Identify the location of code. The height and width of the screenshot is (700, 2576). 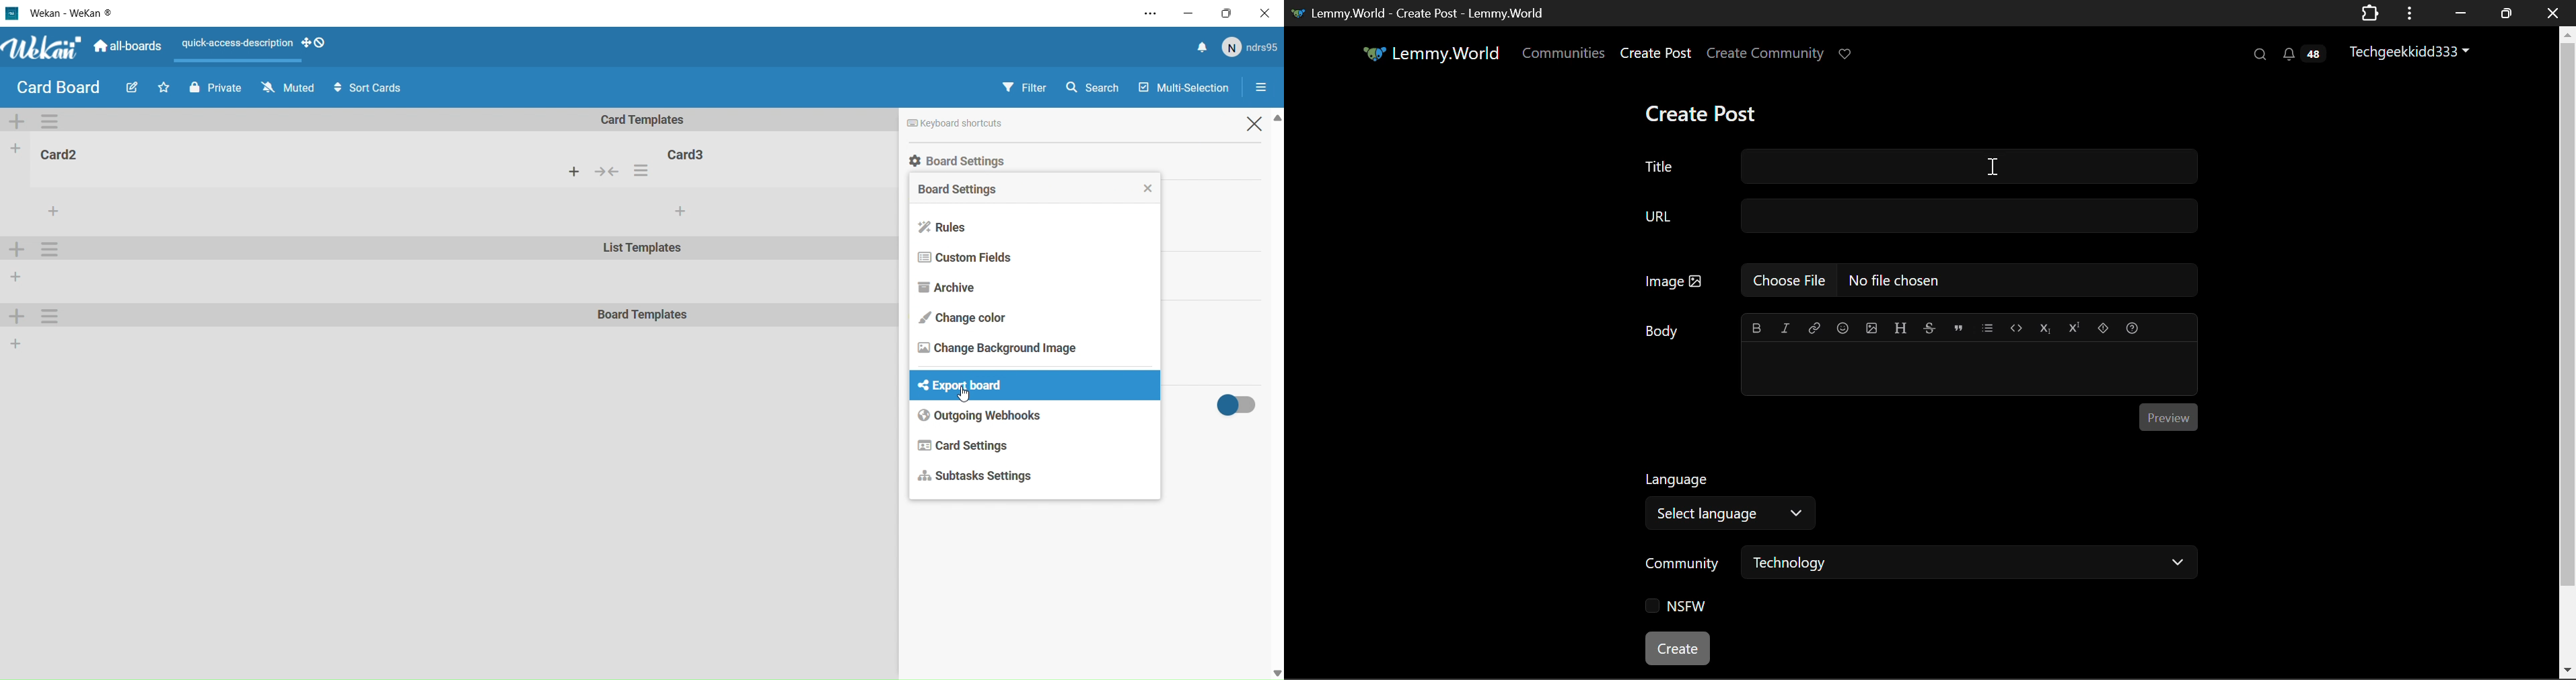
(2016, 327).